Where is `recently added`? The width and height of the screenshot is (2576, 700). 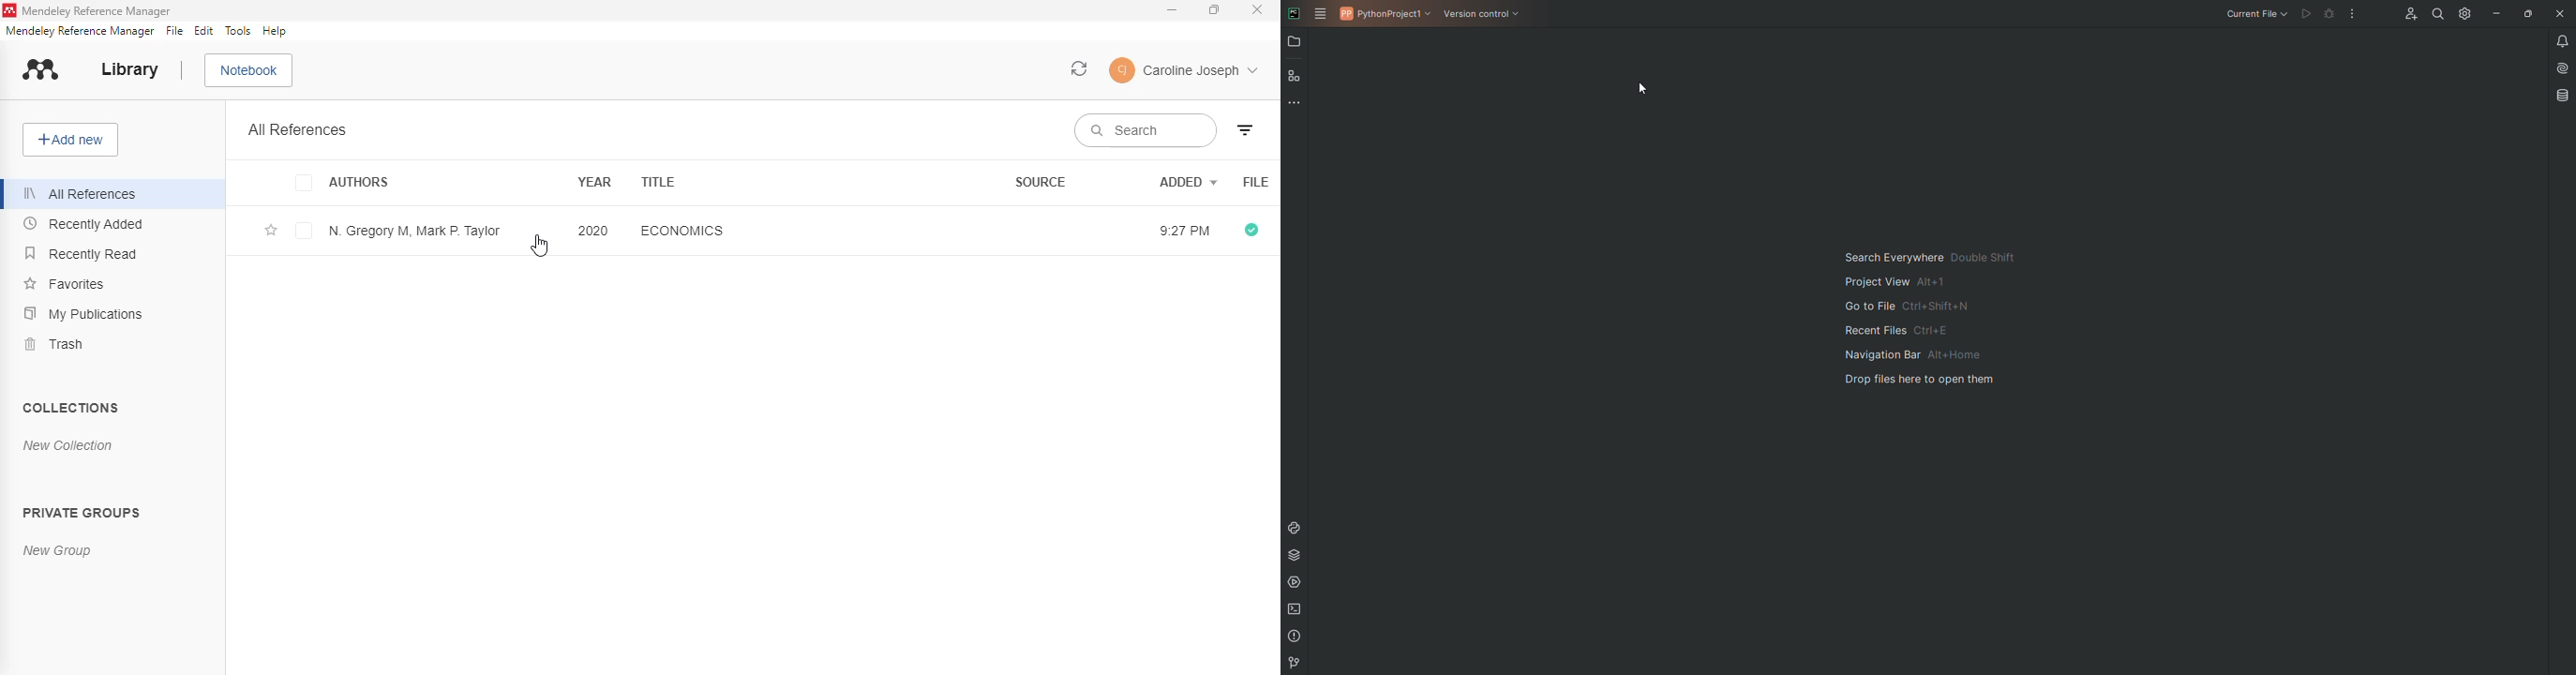 recently added is located at coordinates (82, 224).